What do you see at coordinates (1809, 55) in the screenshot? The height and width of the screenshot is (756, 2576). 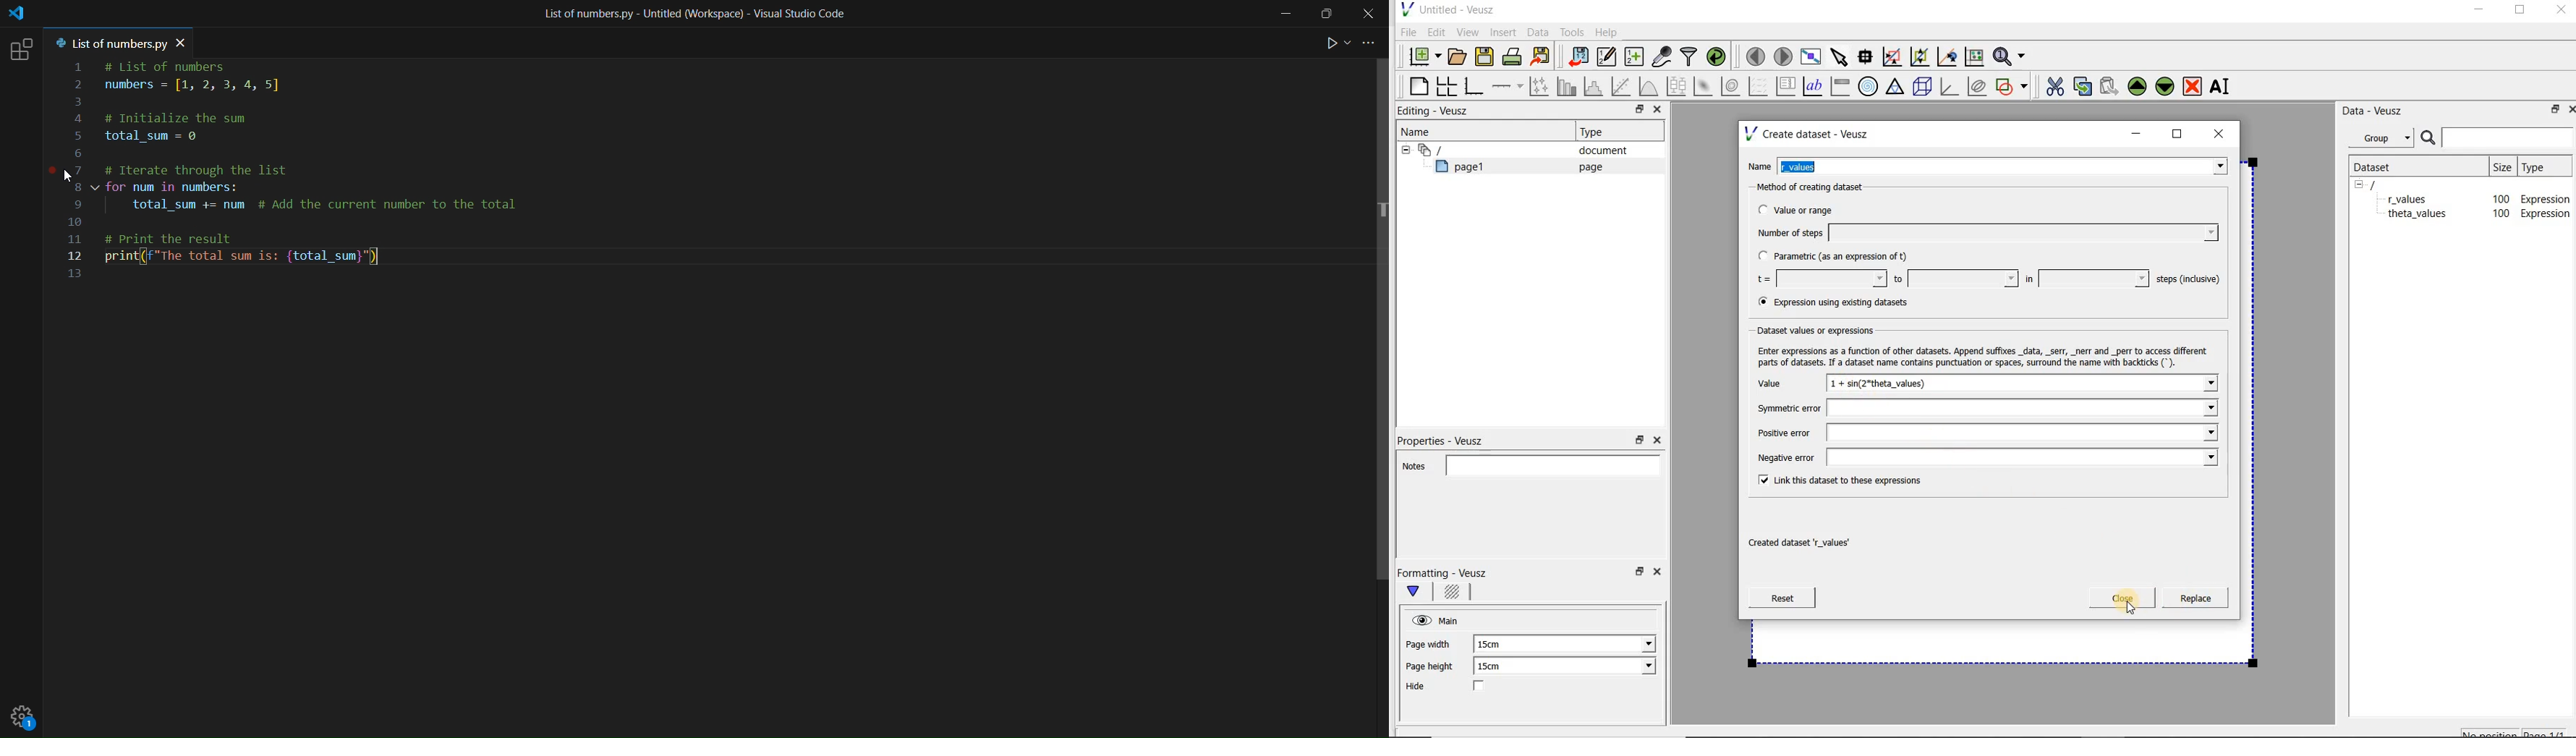 I see `view plot full screen` at bounding box center [1809, 55].